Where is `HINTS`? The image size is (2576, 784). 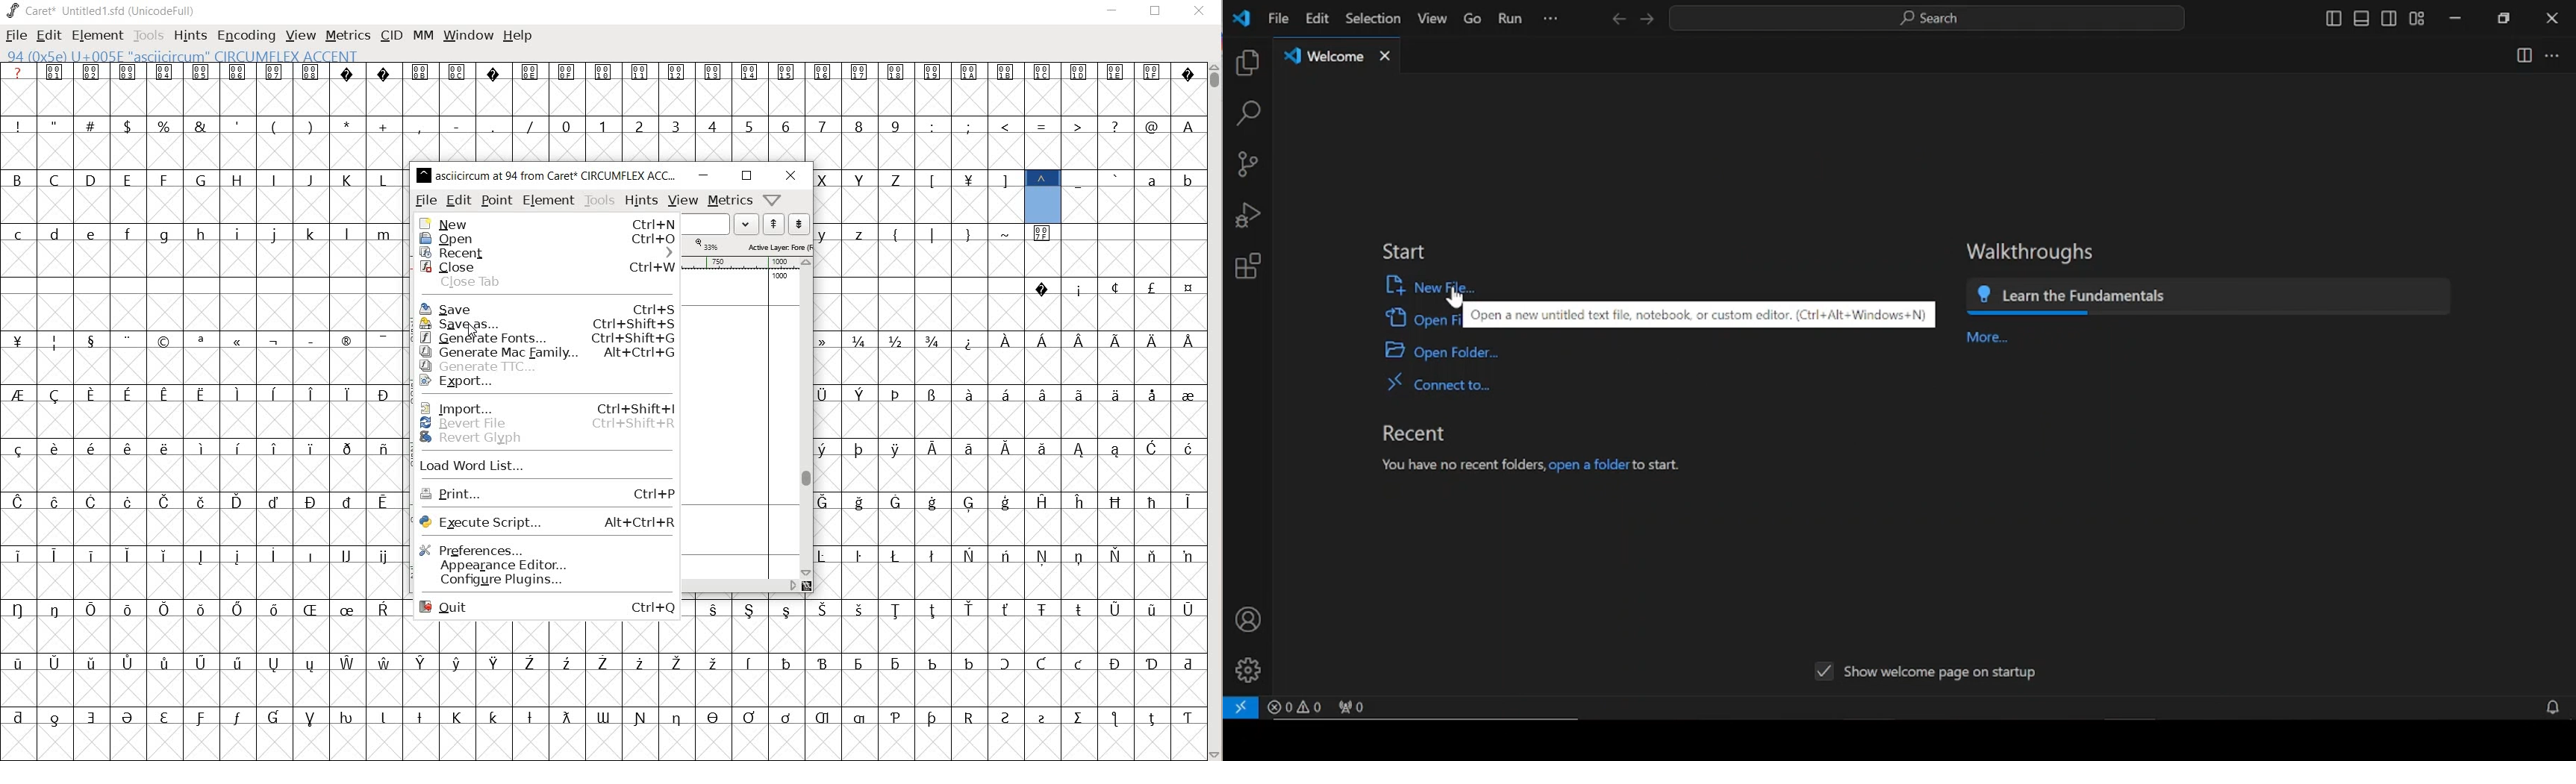
HINTS is located at coordinates (190, 35).